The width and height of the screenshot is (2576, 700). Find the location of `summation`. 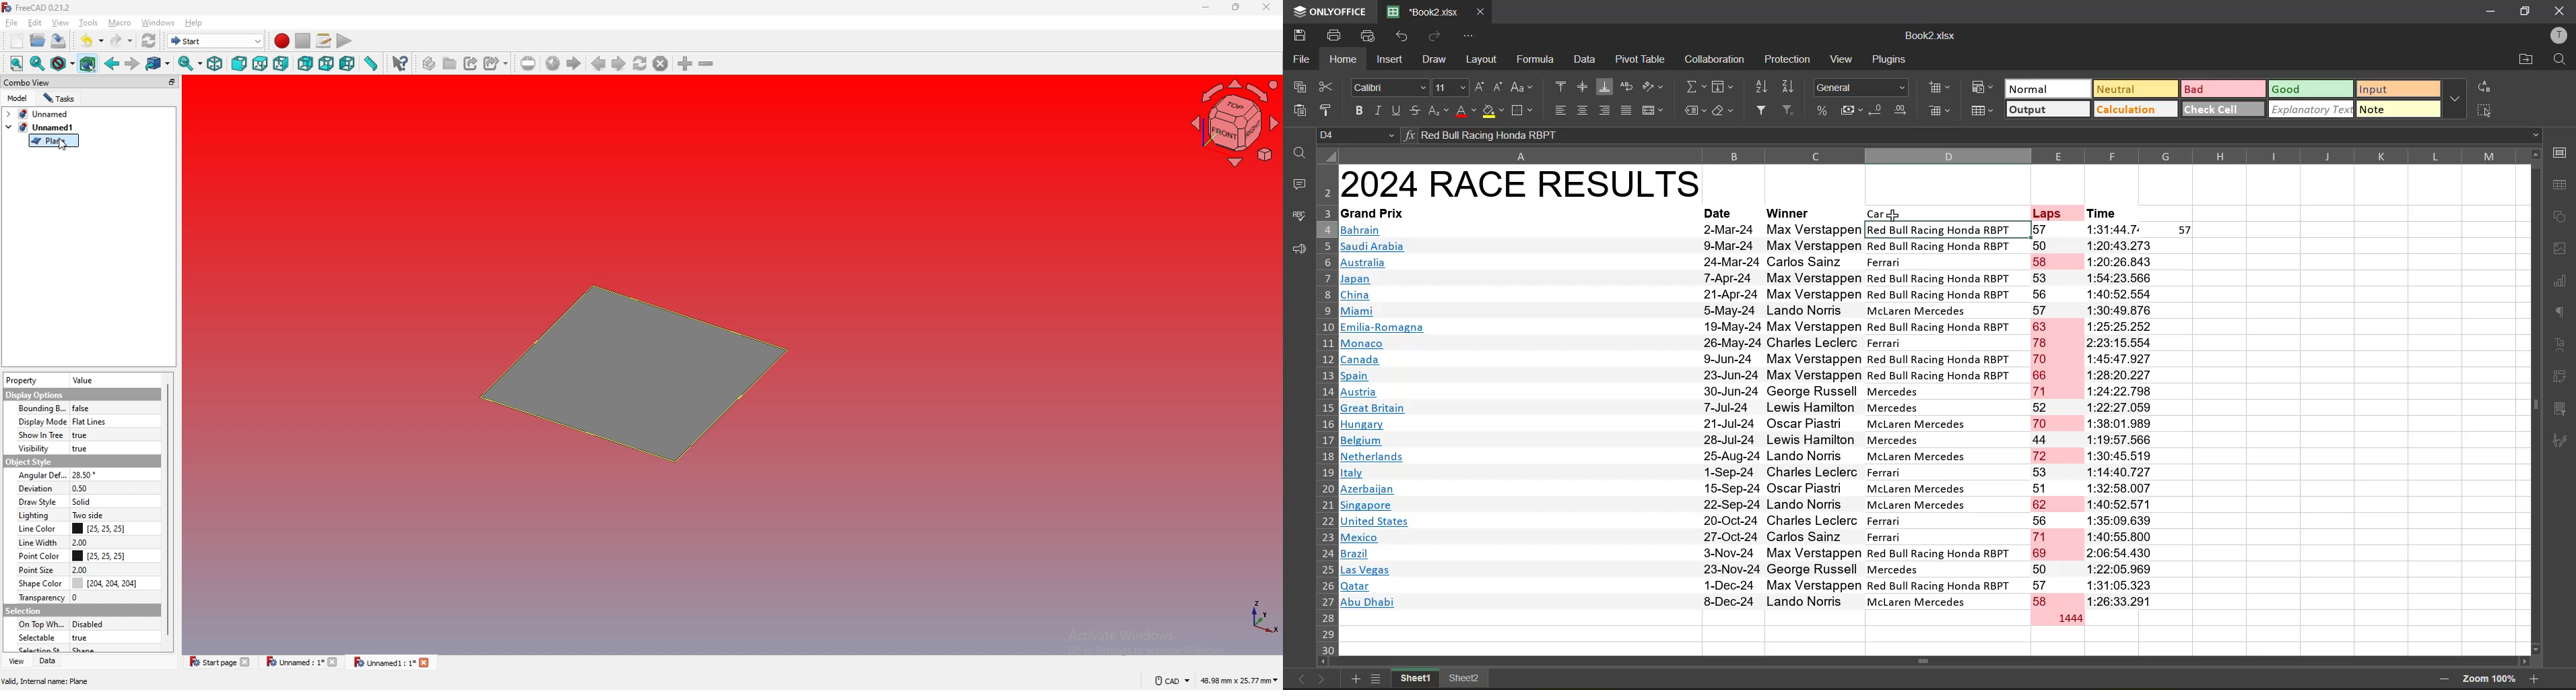

summation is located at coordinates (1694, 86).